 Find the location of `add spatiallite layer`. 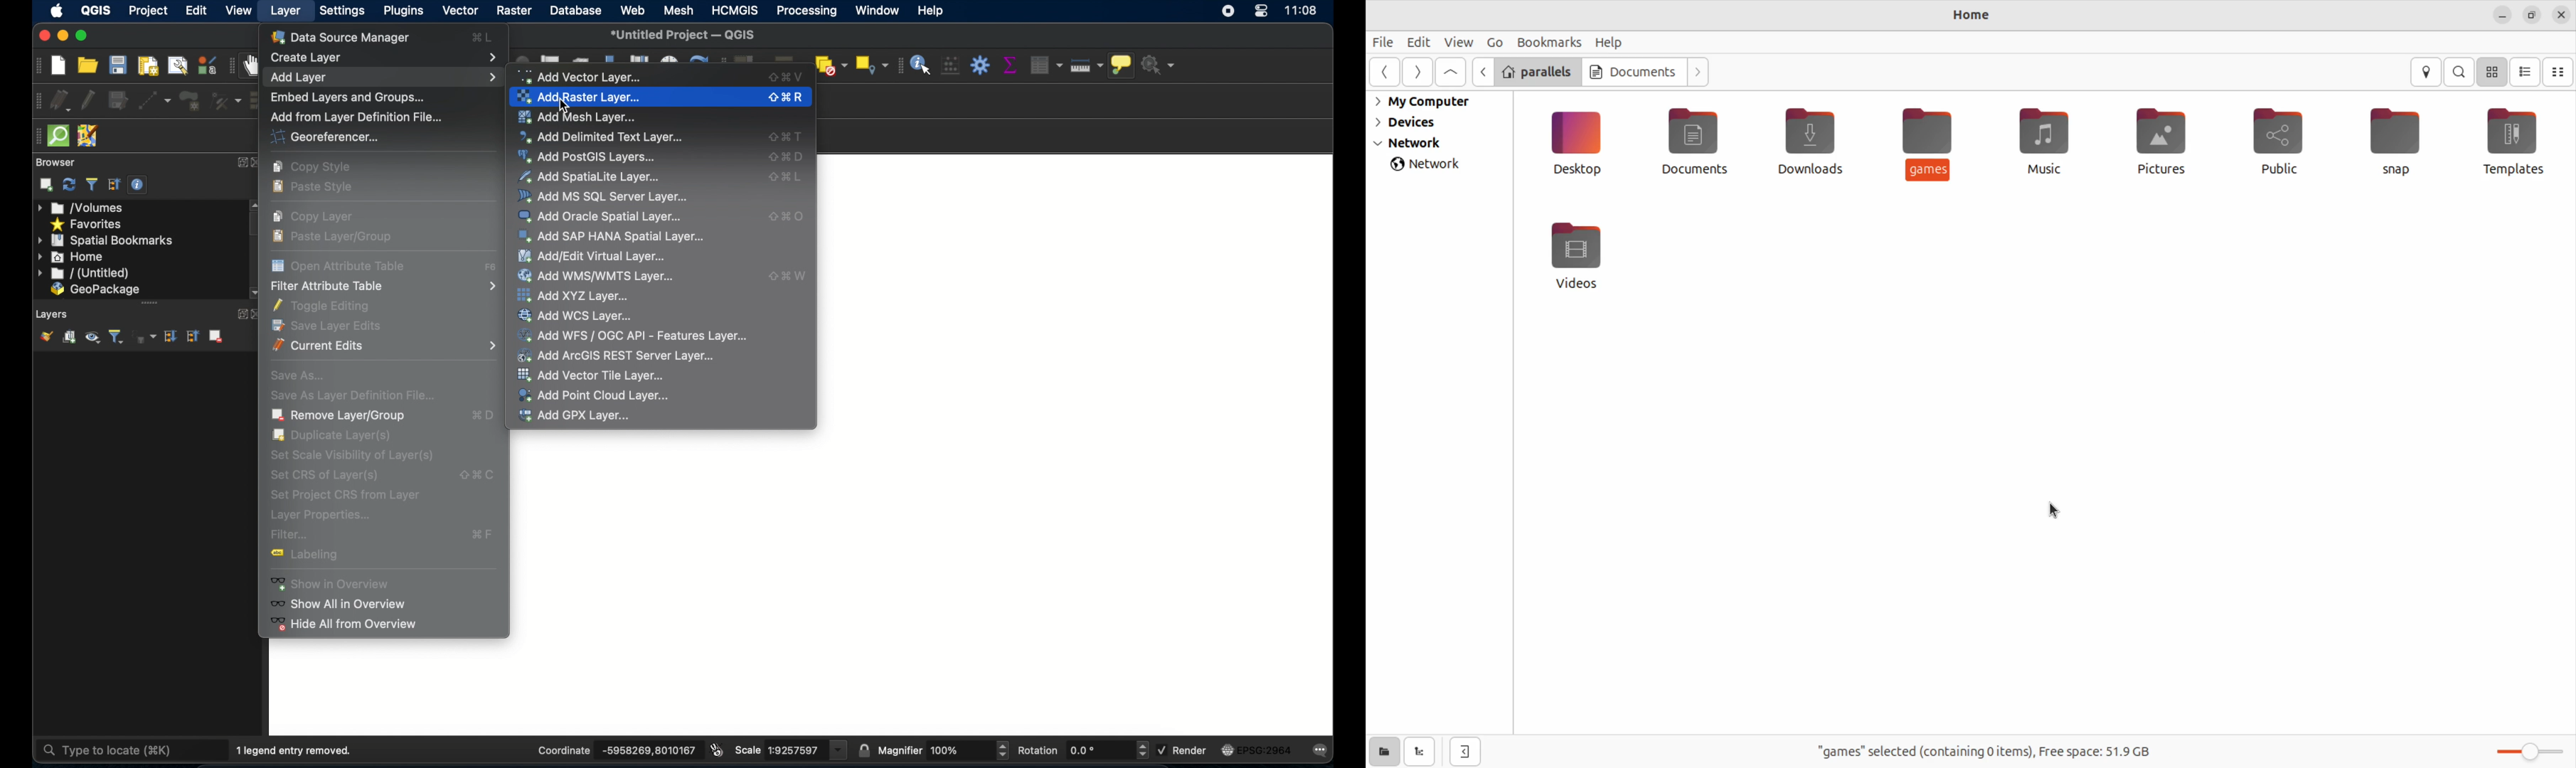

add spatiallite layer is located at coordinates (590, 176).